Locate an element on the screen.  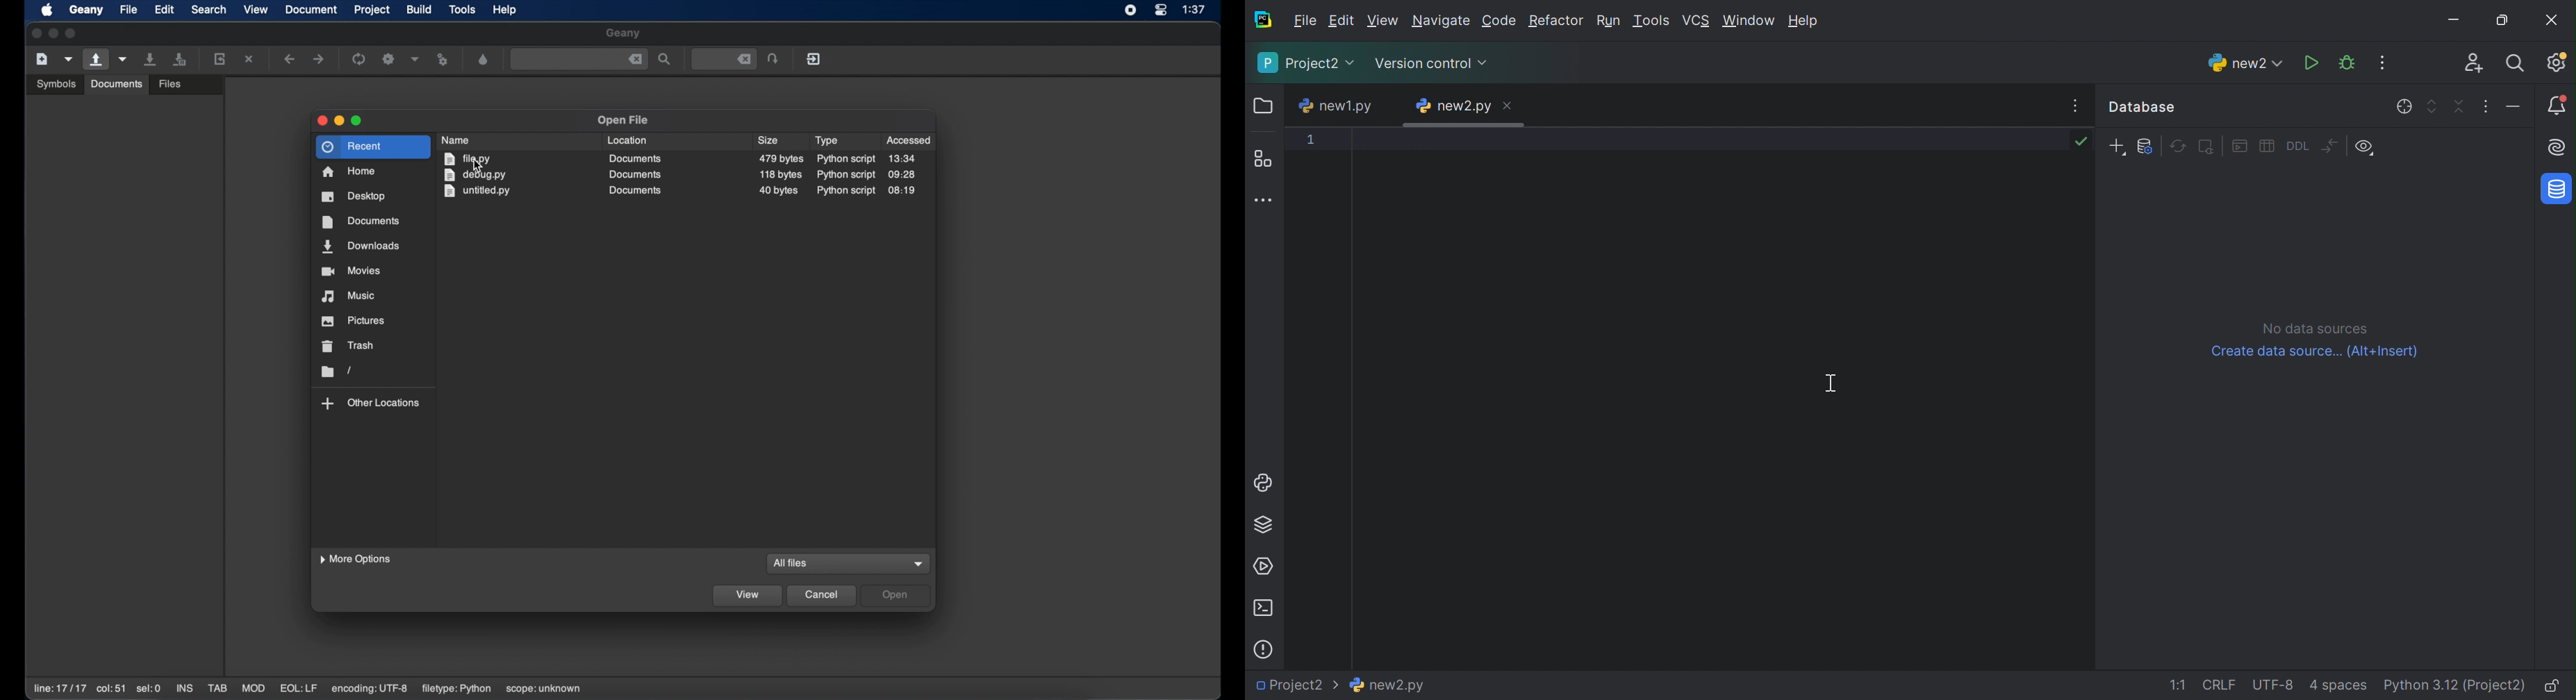
PyCharm icon is located at coordinates (1260, 19).